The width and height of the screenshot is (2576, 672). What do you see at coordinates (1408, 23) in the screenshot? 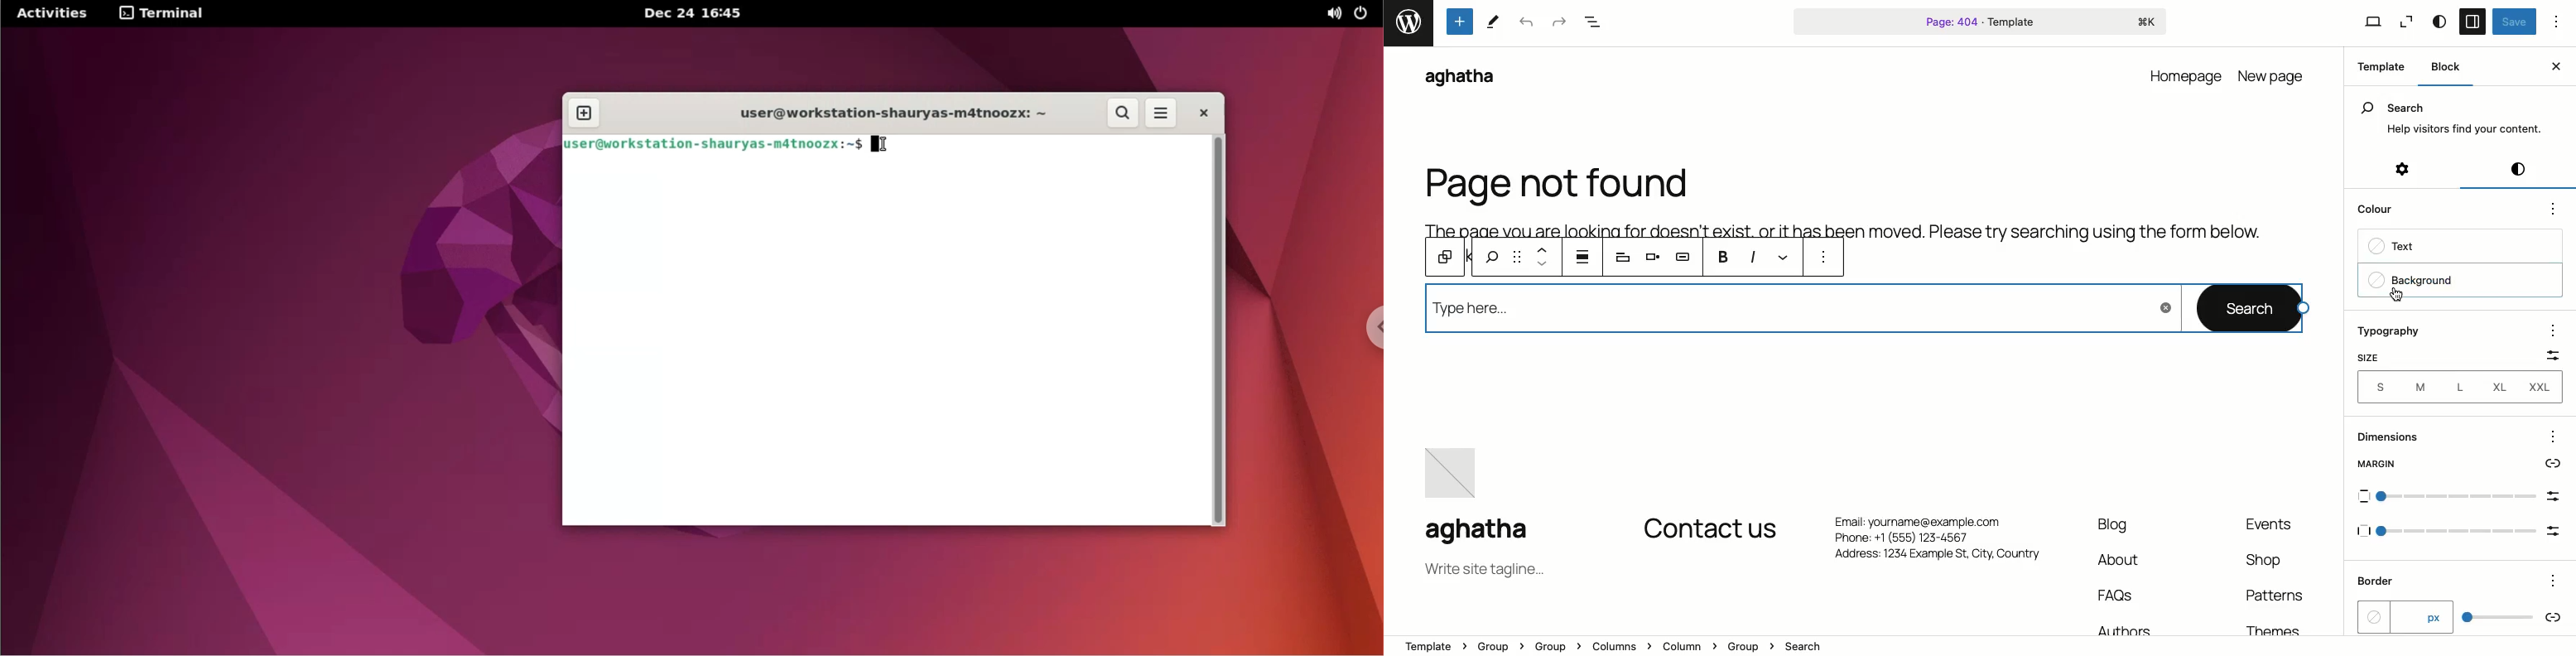
I see `word press logo` at bounding box center [1408, 23].